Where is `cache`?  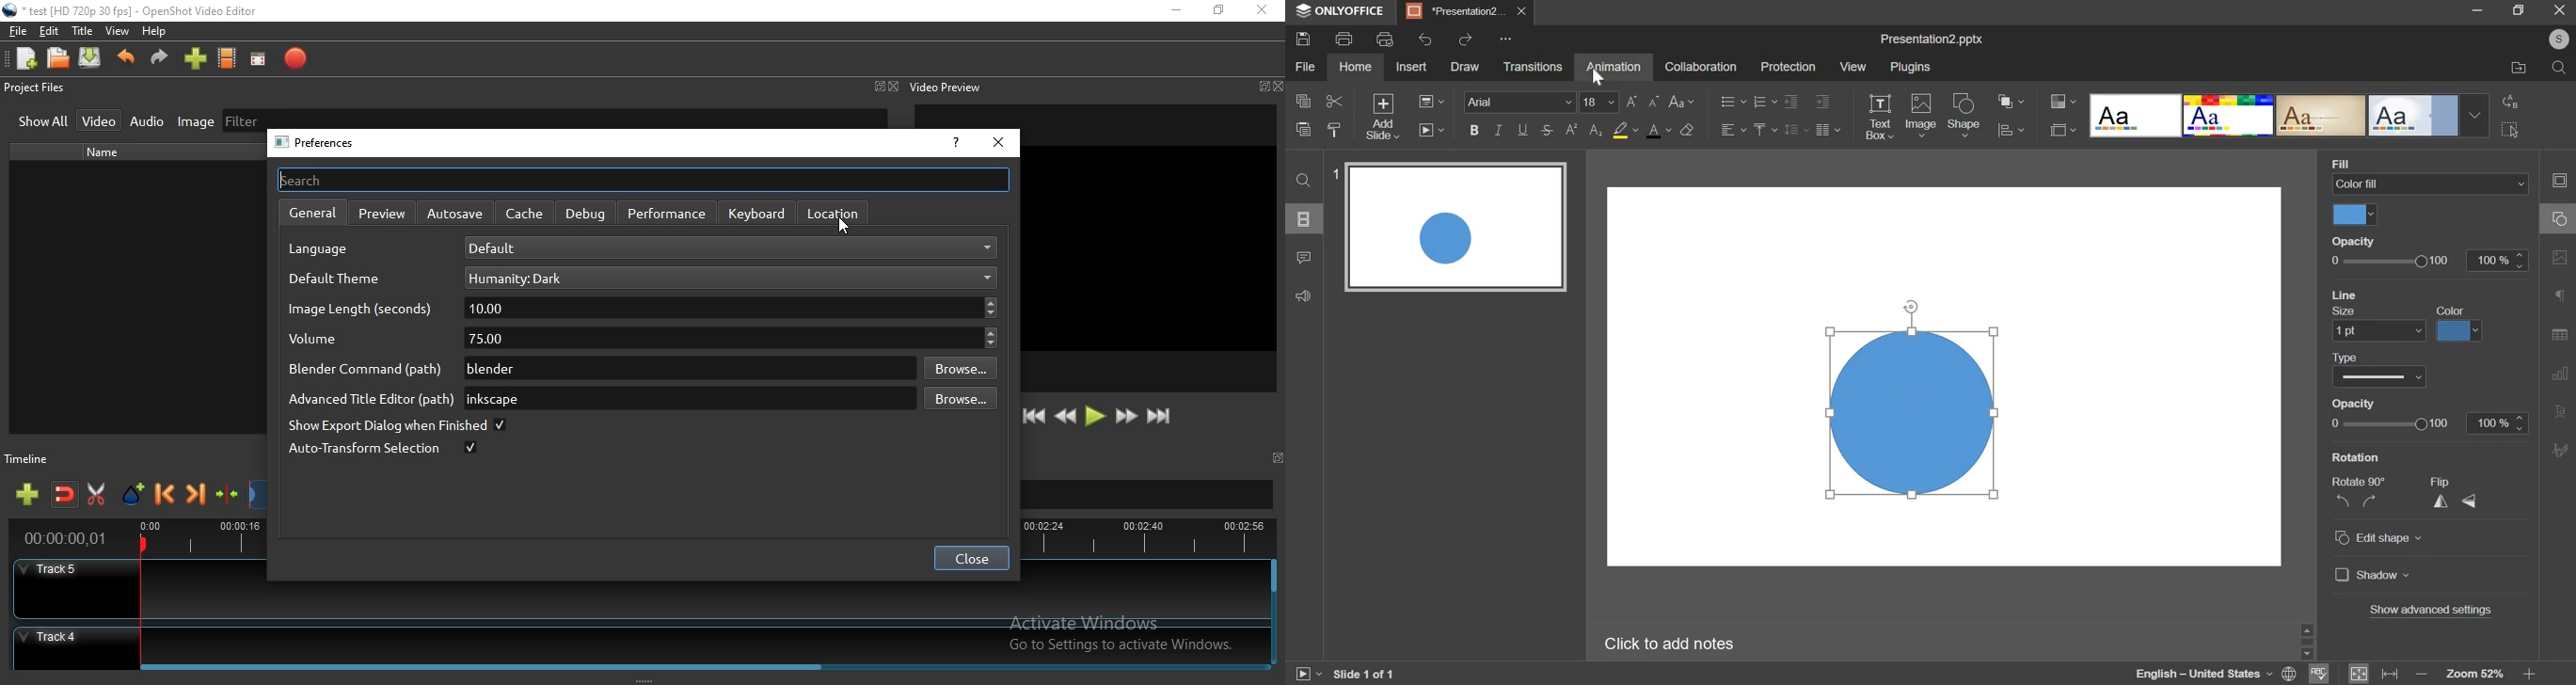 cache is located at coordinates (525, 214).